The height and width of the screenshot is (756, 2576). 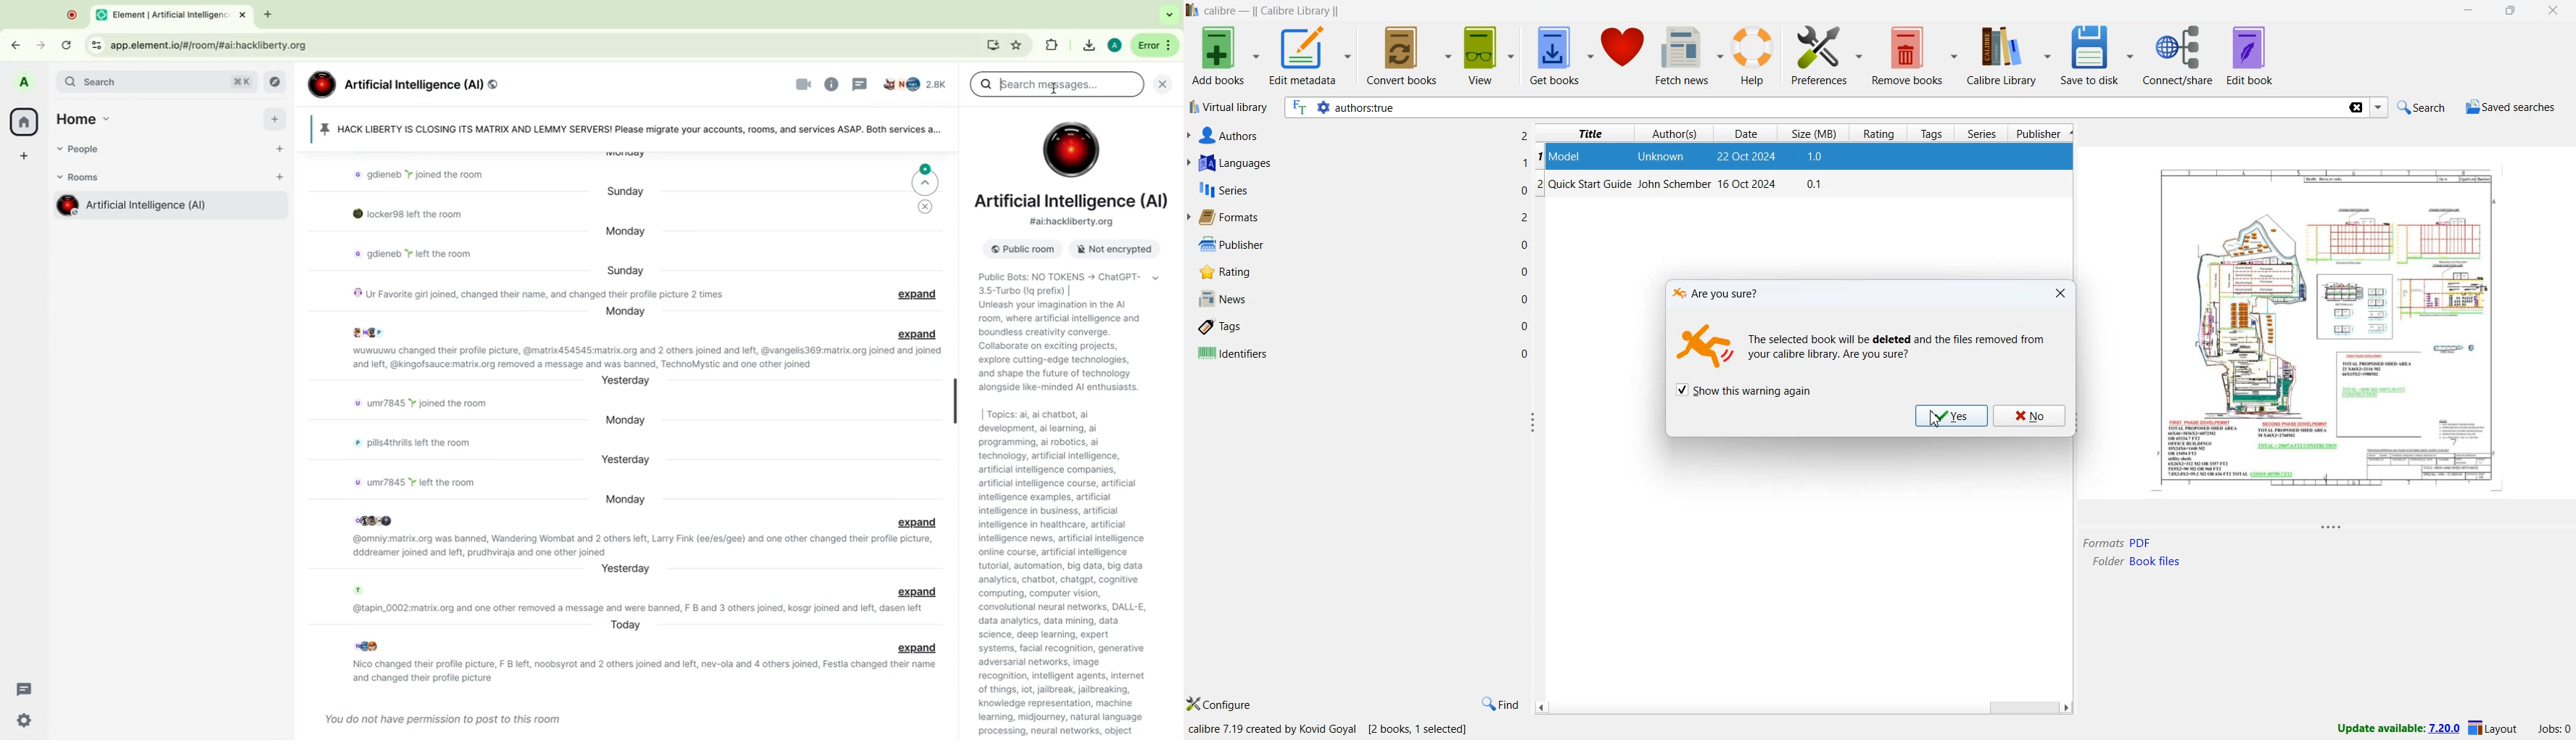 I want to click on expand, so click(x=919, y=335).